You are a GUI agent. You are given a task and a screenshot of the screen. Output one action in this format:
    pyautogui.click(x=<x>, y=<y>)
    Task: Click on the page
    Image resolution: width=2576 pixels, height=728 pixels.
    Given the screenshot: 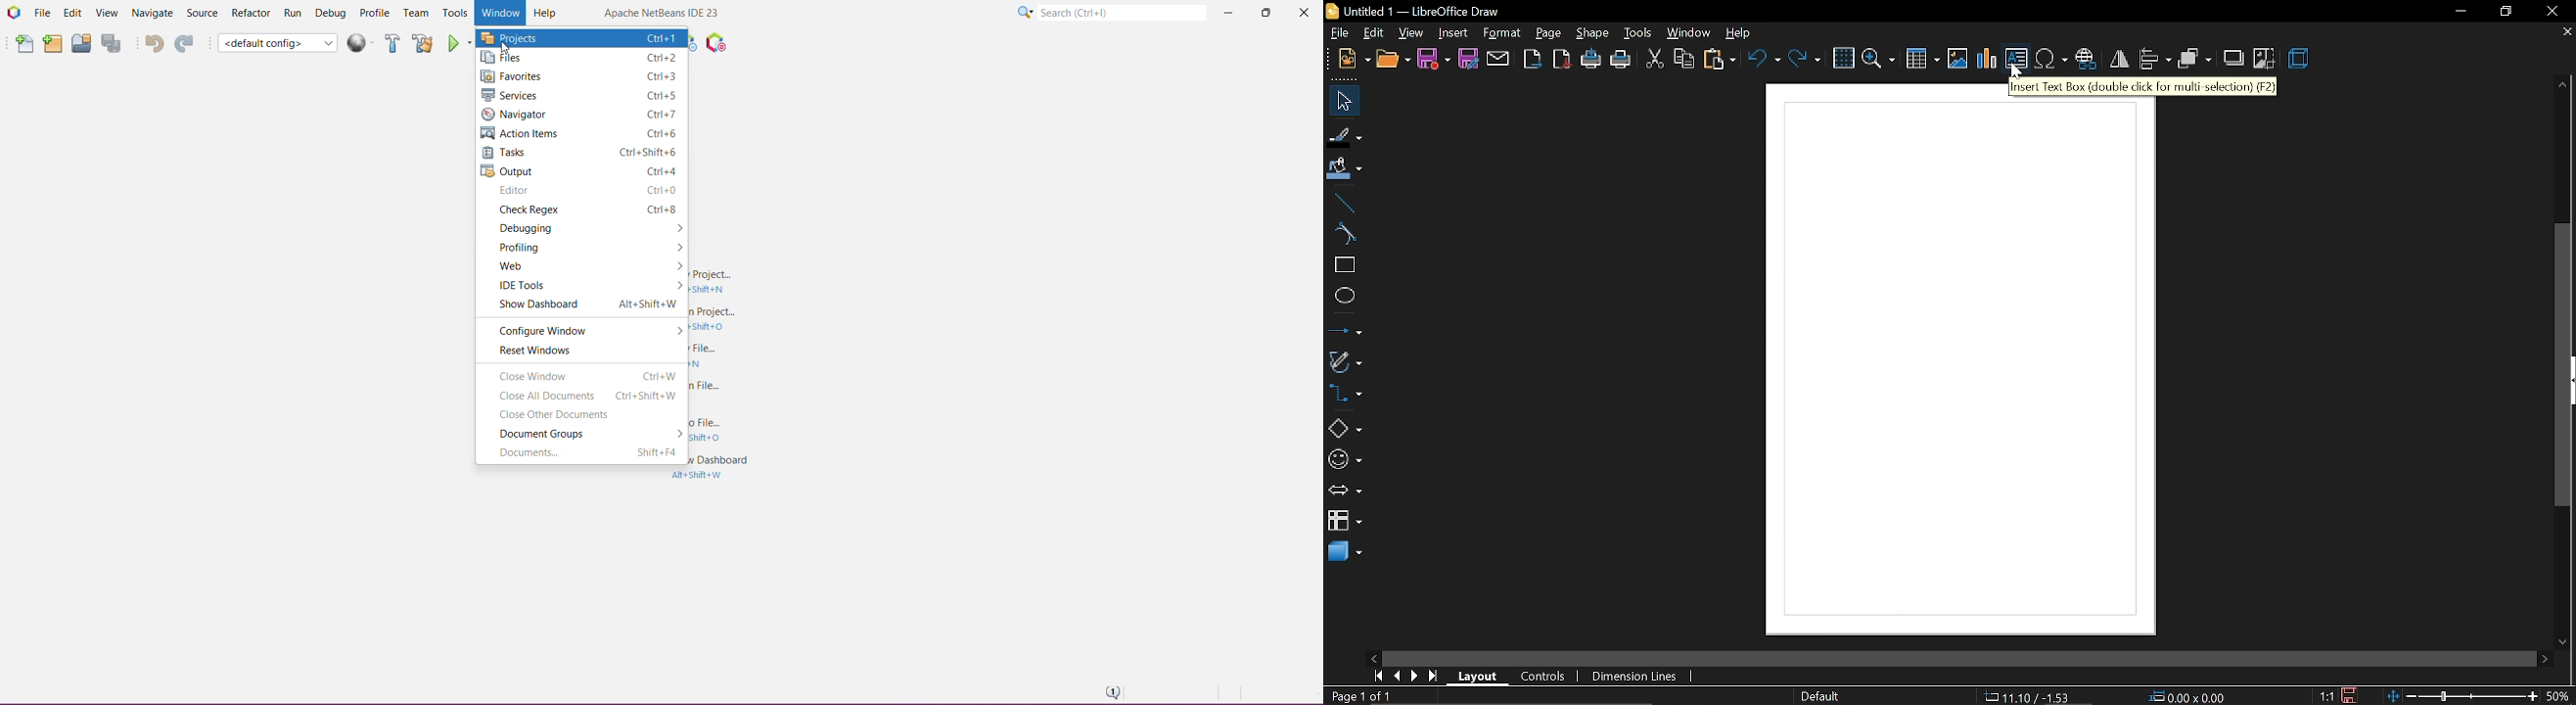 What is the action you would take?
    pyautogui.click(x=1548, y=33)
    